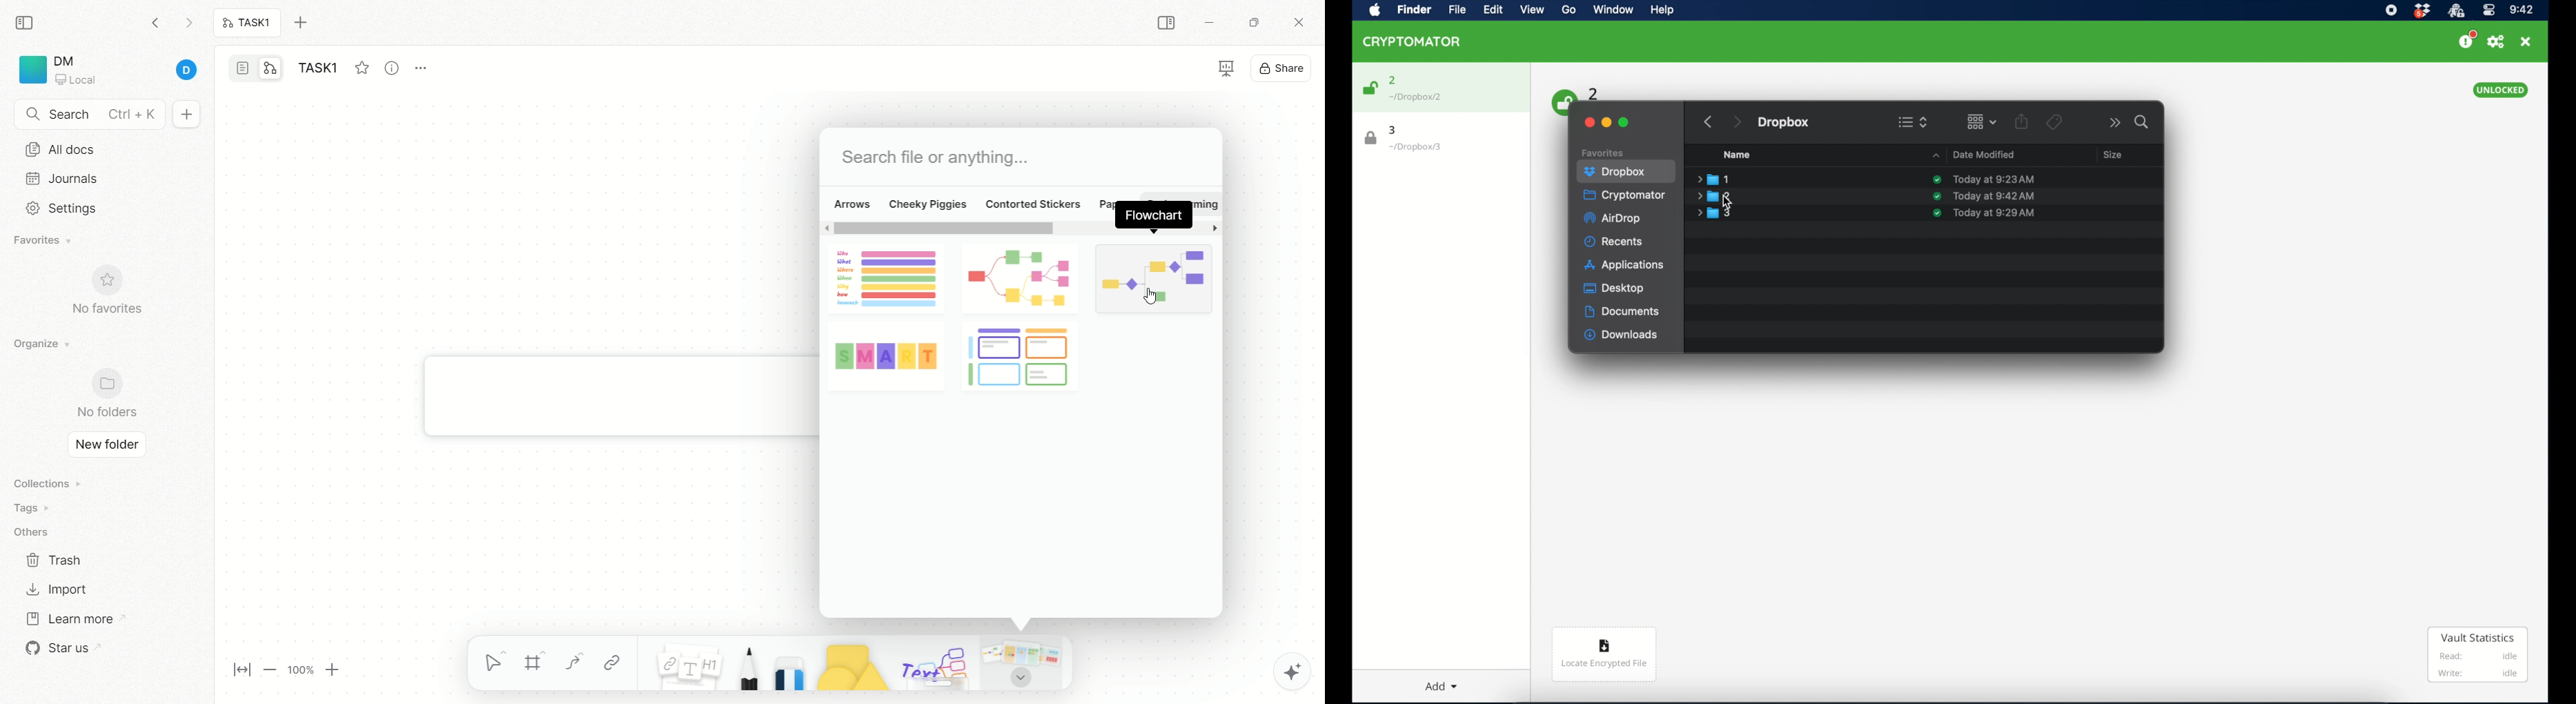  Describe the element at coordinates (361, 66) in the screenshot. I see `favorites` at that location.